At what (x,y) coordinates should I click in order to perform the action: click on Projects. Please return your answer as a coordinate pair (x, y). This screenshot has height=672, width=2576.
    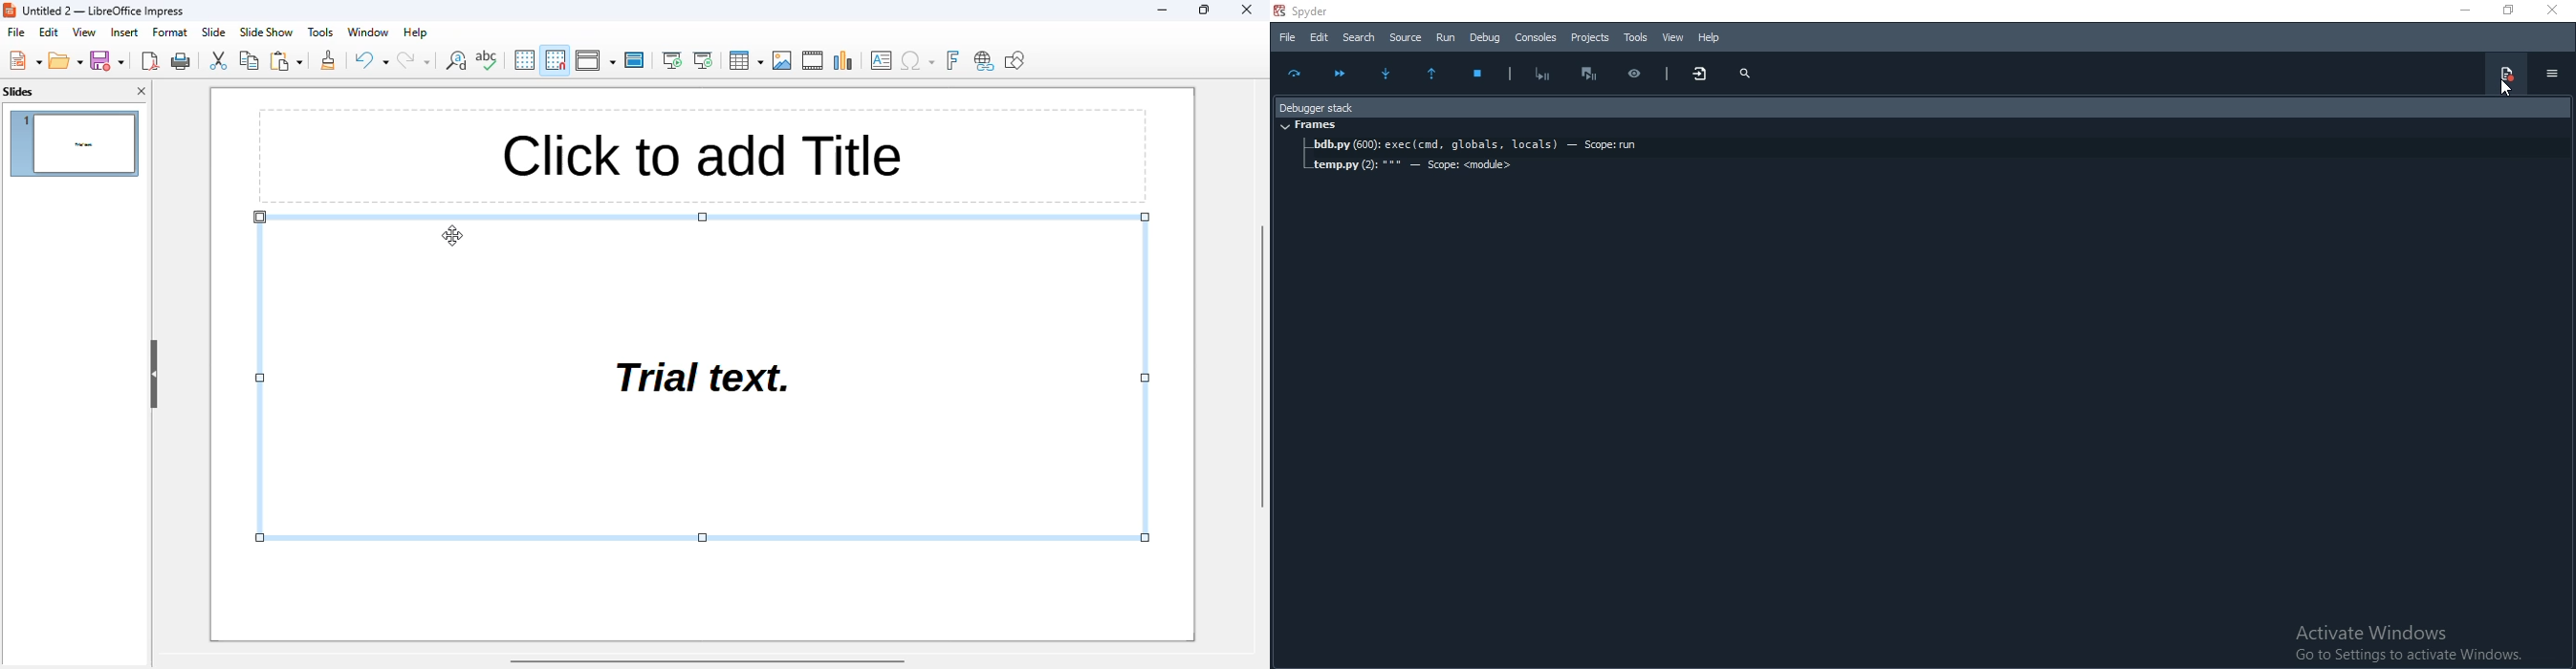
    Looking at the image, I should click on (1591, 38).